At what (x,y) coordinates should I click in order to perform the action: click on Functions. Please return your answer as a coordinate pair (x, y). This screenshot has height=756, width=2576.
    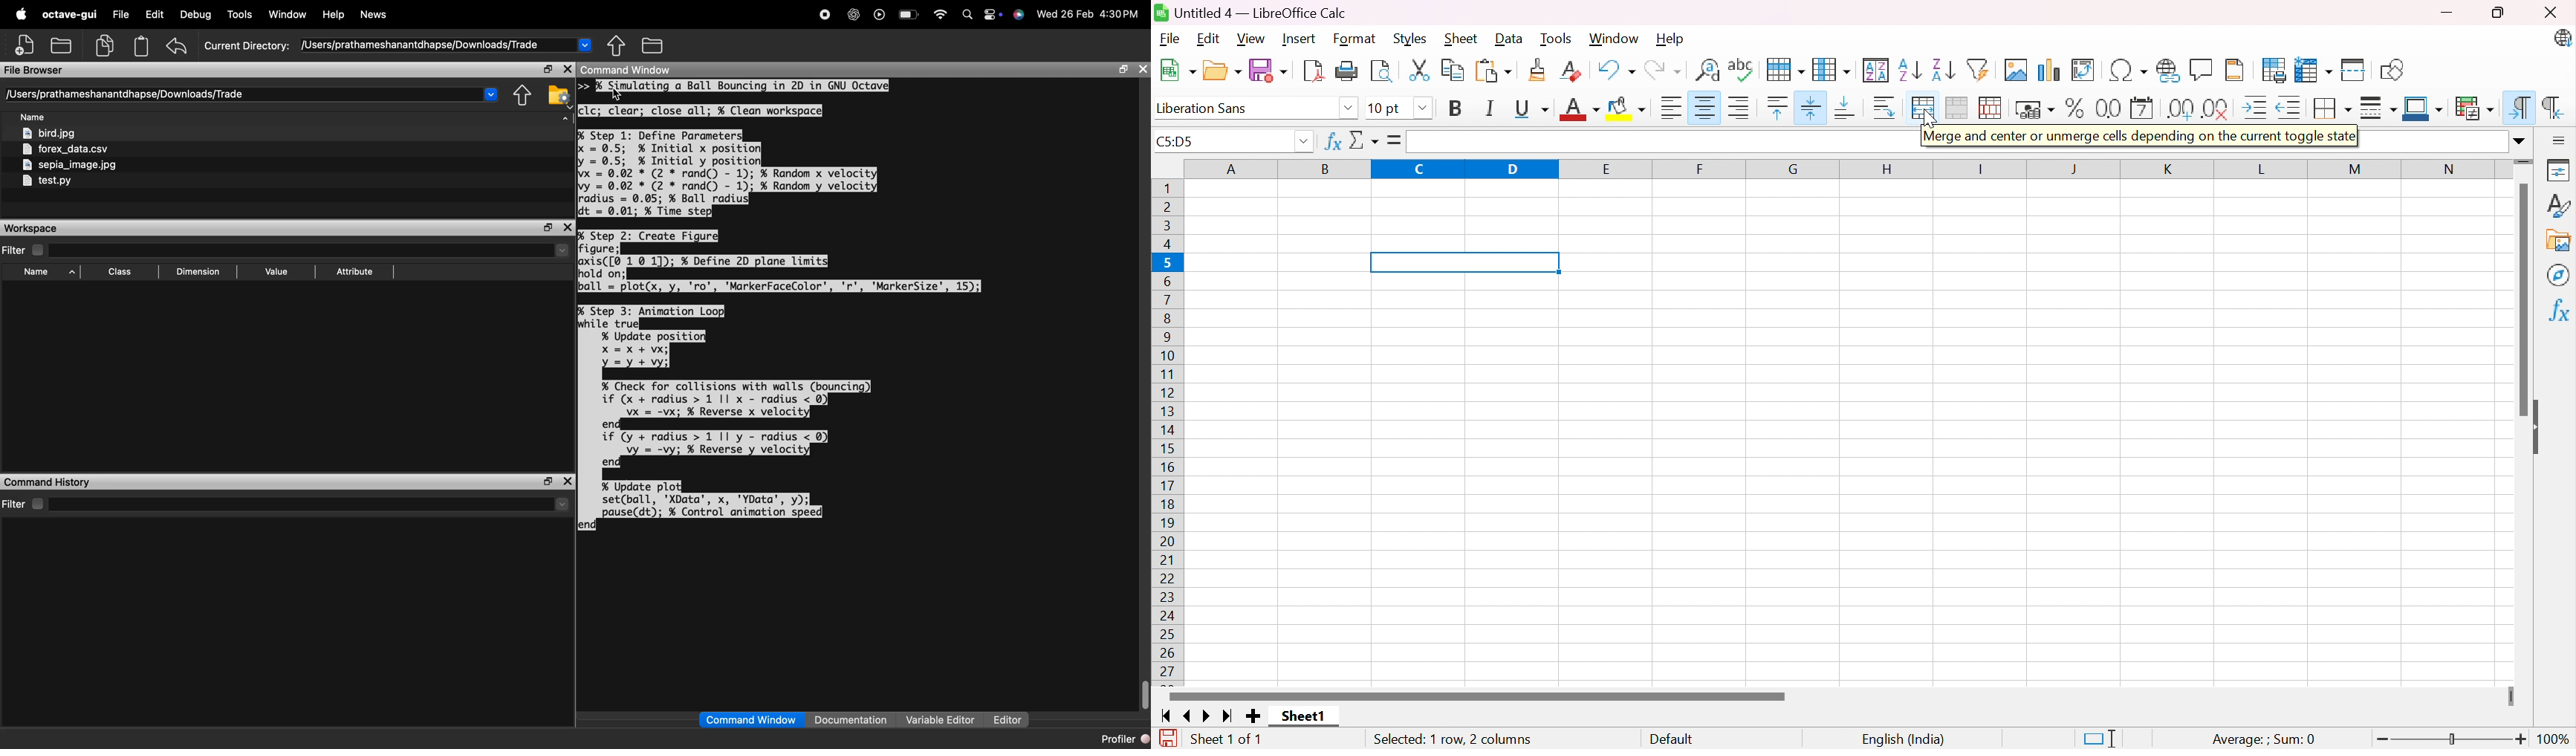
    Looking at the image, I should click on (2557, 311).